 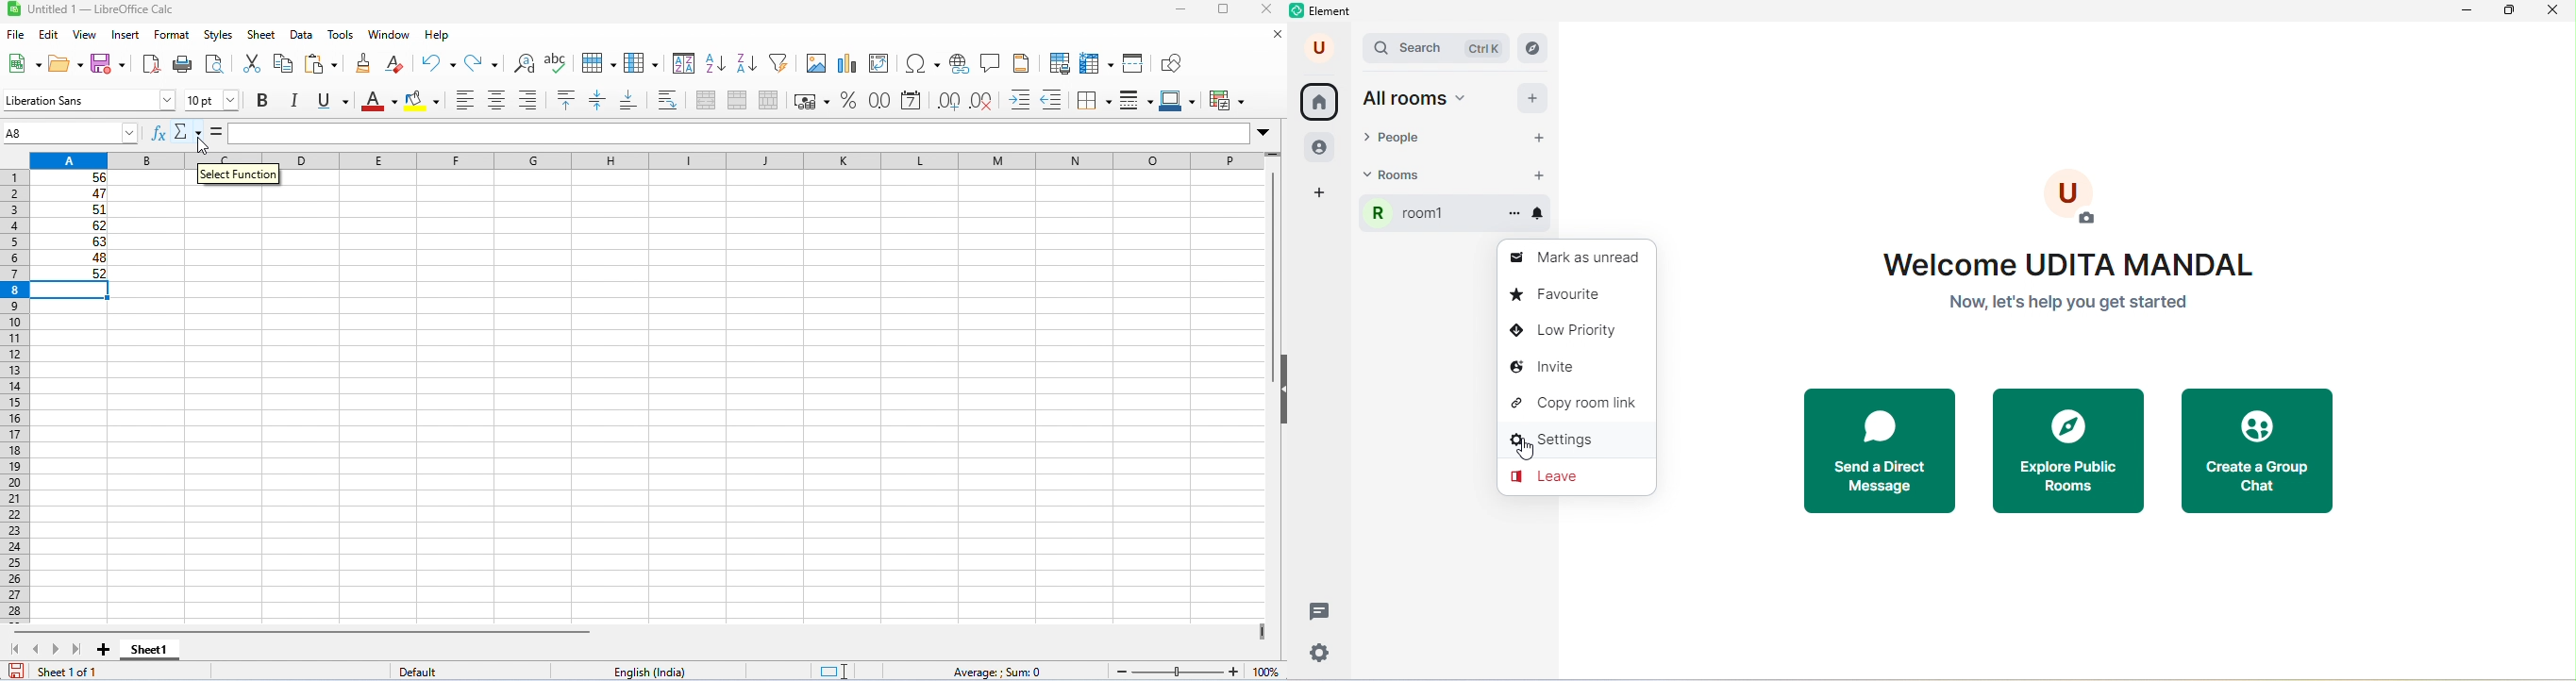 What do you see at coordinates (923, 63) in the screenshot?
I see `insert special characters` at bounding box center [923, 63].